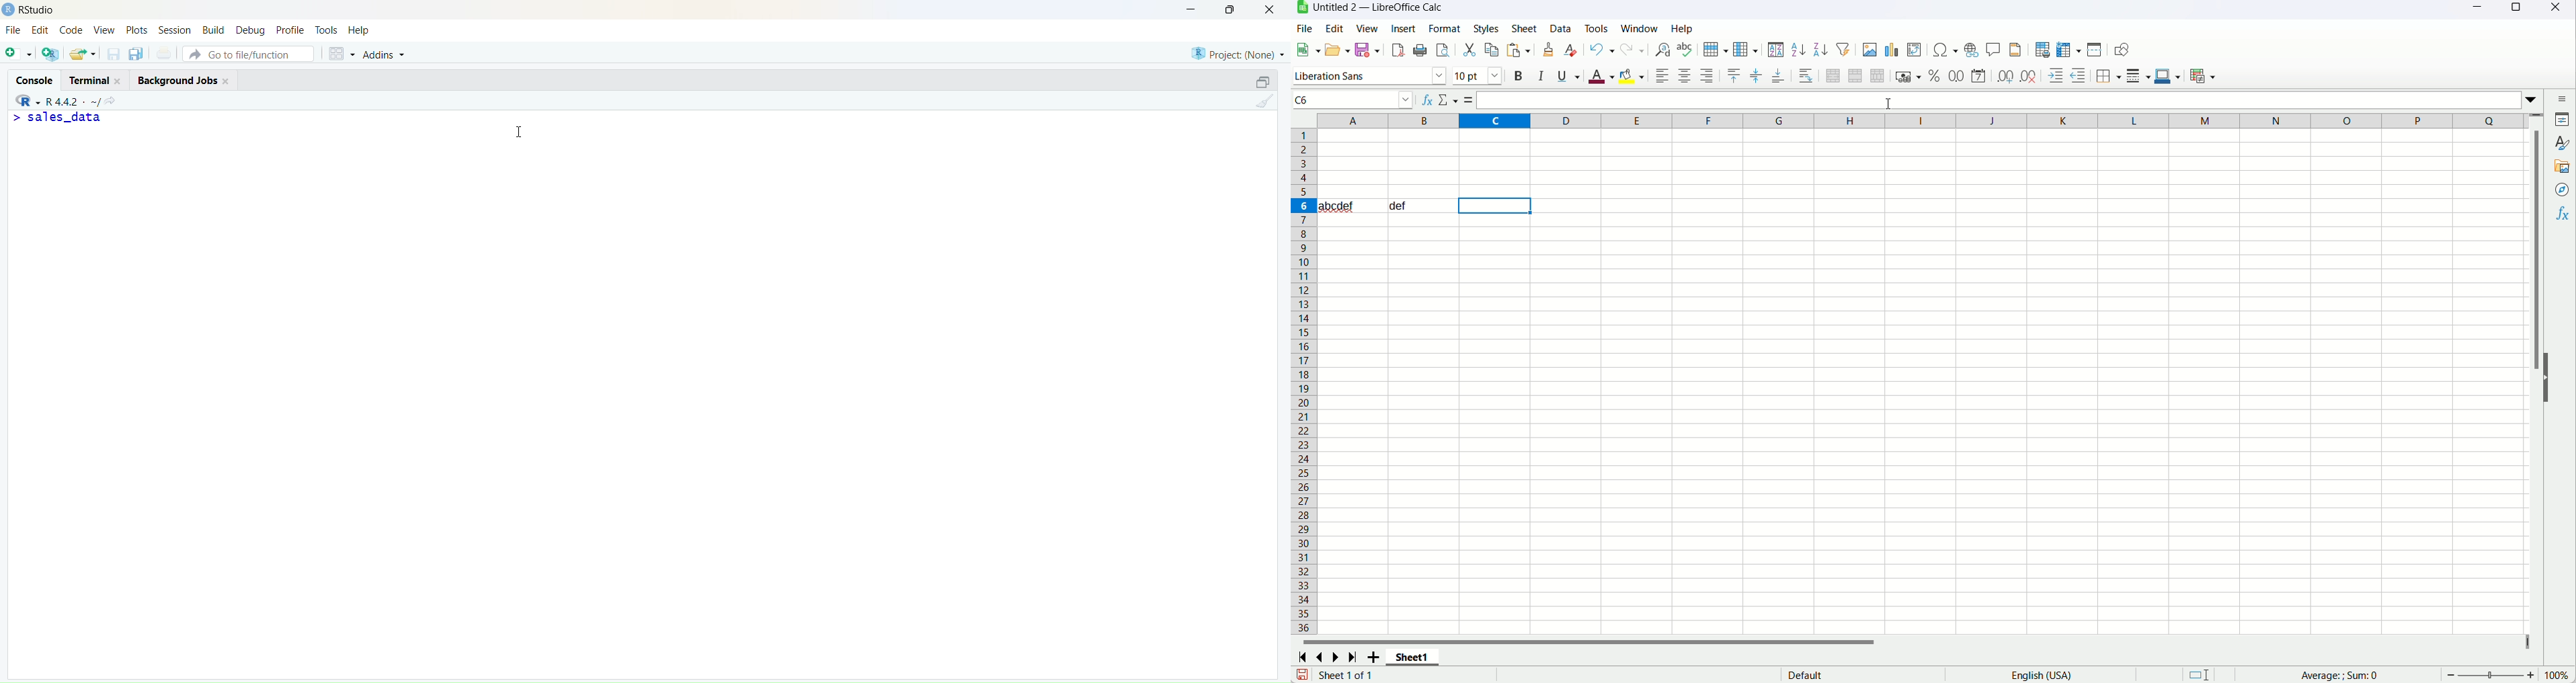 This screenshot has height=700, width=2576. I want to click on save, so click(1366, 50).